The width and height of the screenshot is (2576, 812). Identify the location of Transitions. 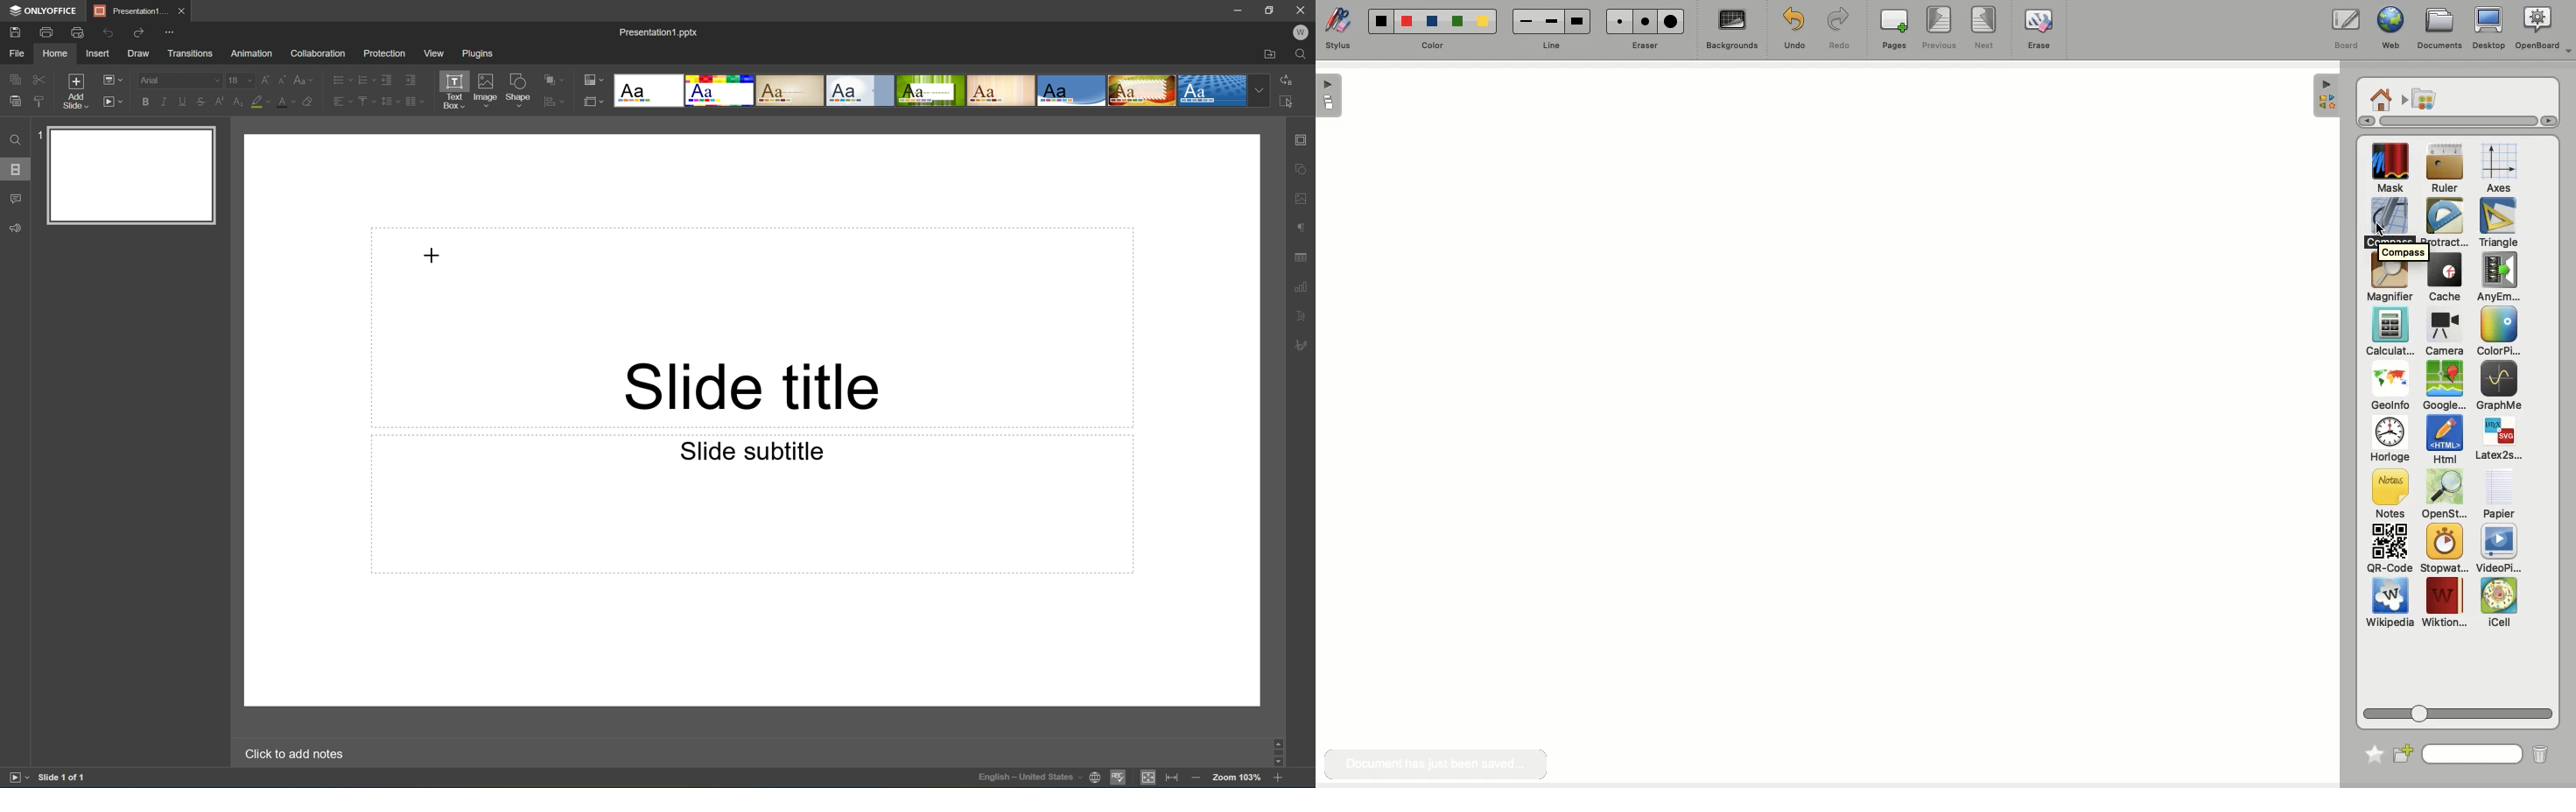
(189, 52).